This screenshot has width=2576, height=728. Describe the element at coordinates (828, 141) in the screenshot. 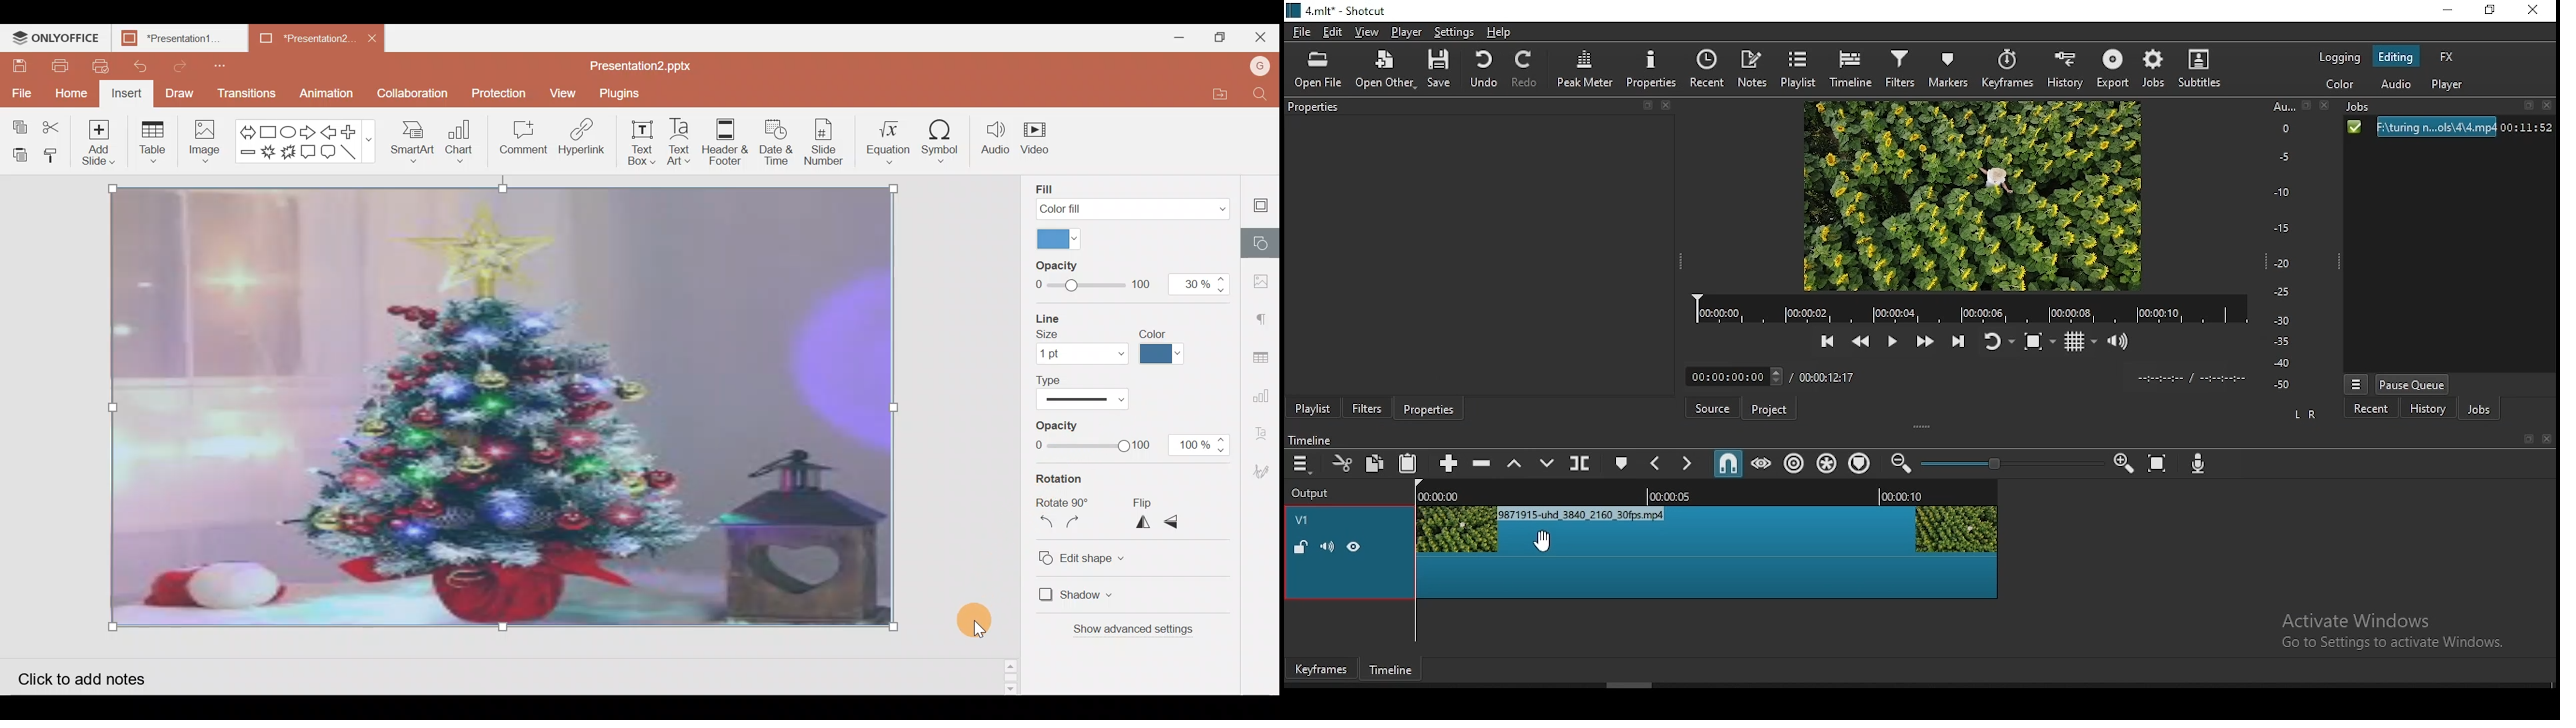

I see `Slide number` at that location.